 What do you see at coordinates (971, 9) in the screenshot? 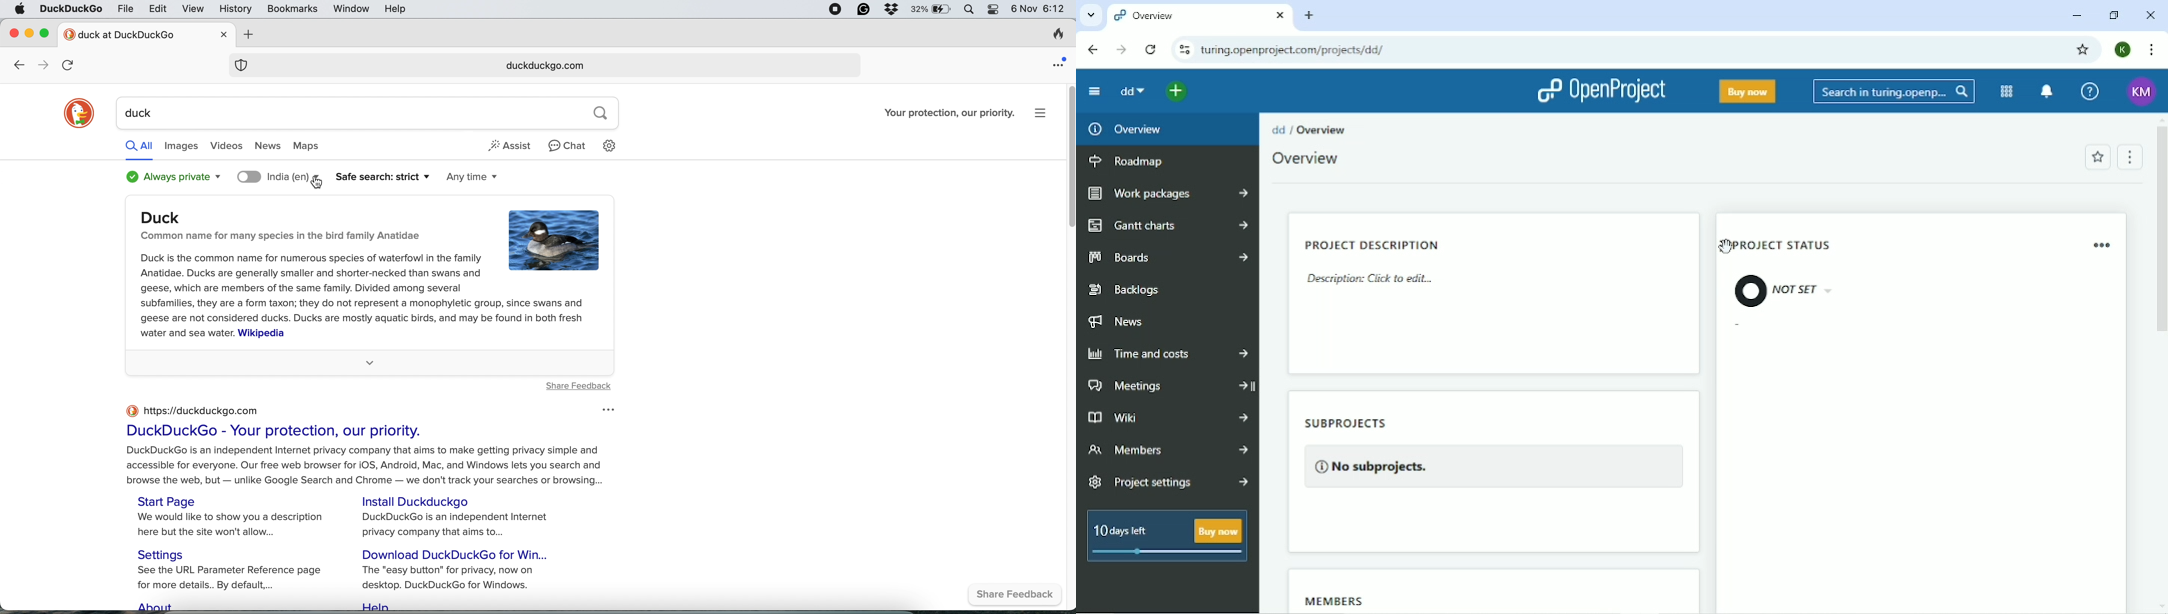
I see `spotlight search` at bounding box center [971, 9].